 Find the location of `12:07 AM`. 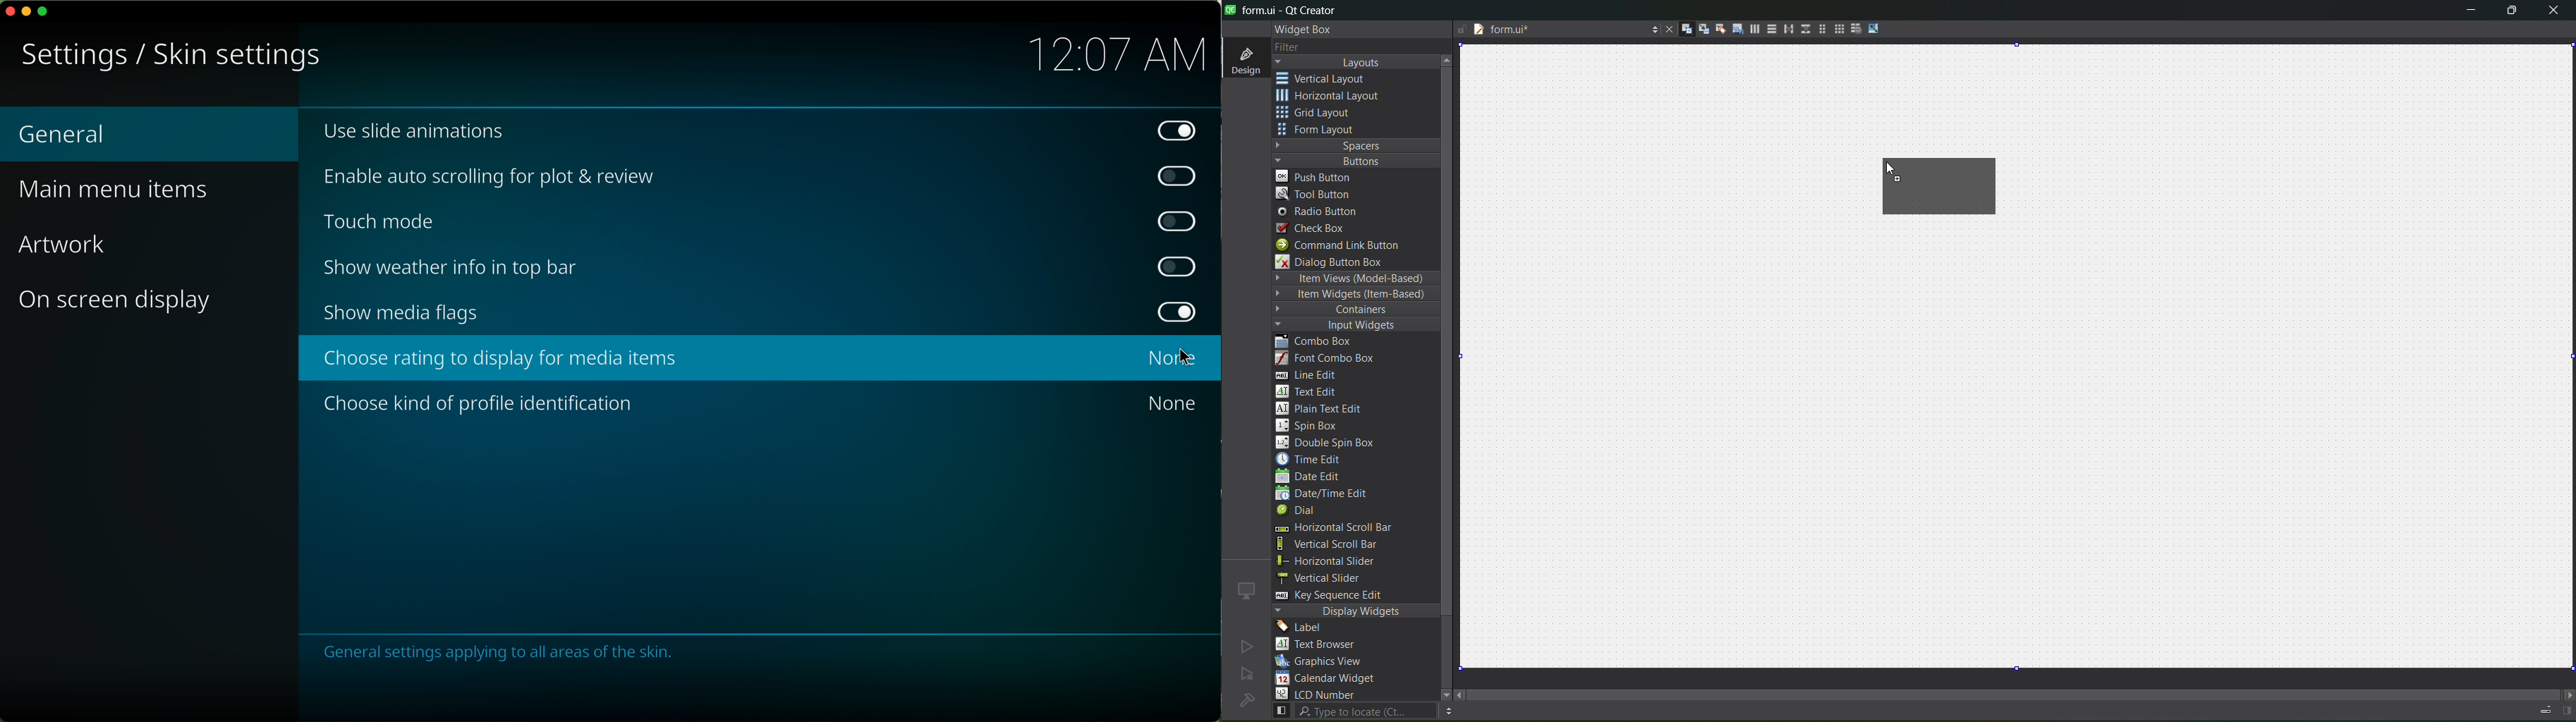

12:07 AM is located at coordinates (1116, 54).